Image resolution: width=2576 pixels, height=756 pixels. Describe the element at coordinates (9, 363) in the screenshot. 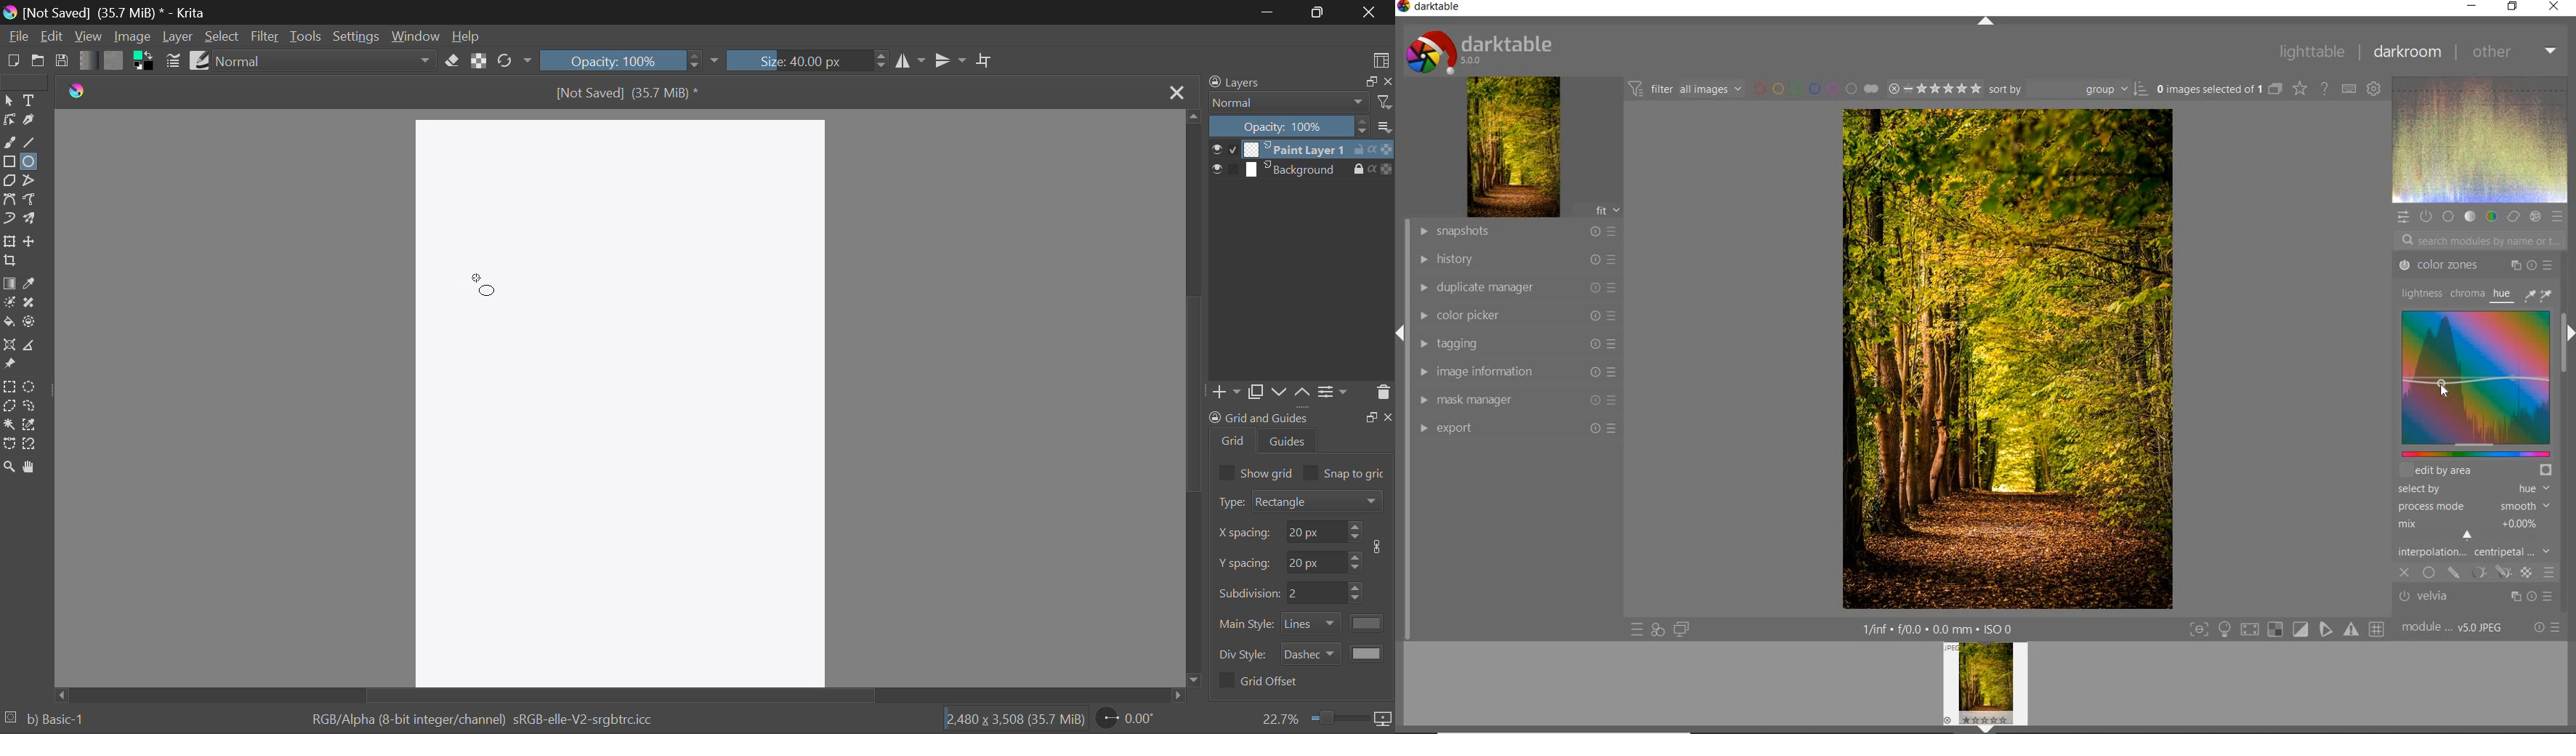

I see `Reference Images` at that location.